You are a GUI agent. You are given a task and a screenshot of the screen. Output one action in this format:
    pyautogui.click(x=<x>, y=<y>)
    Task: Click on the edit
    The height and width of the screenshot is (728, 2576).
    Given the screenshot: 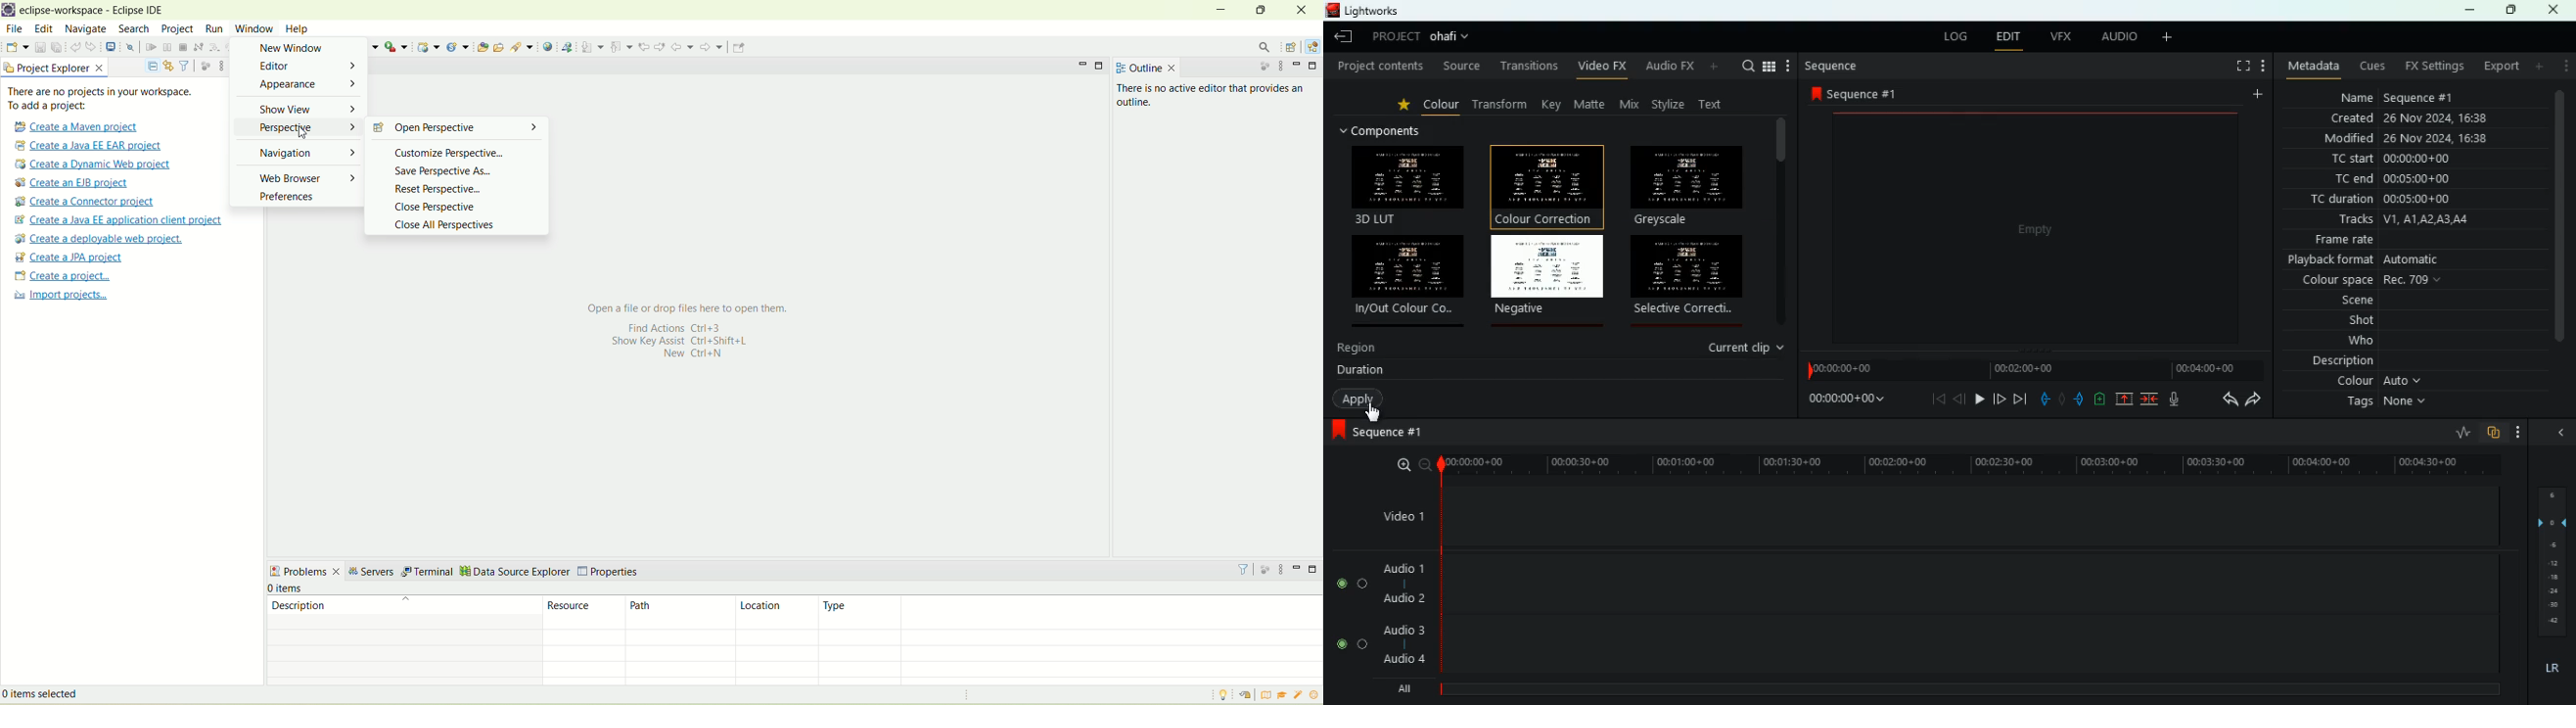 What is the action you would take?
    pyautogui.click(x=2009, y=37)
    